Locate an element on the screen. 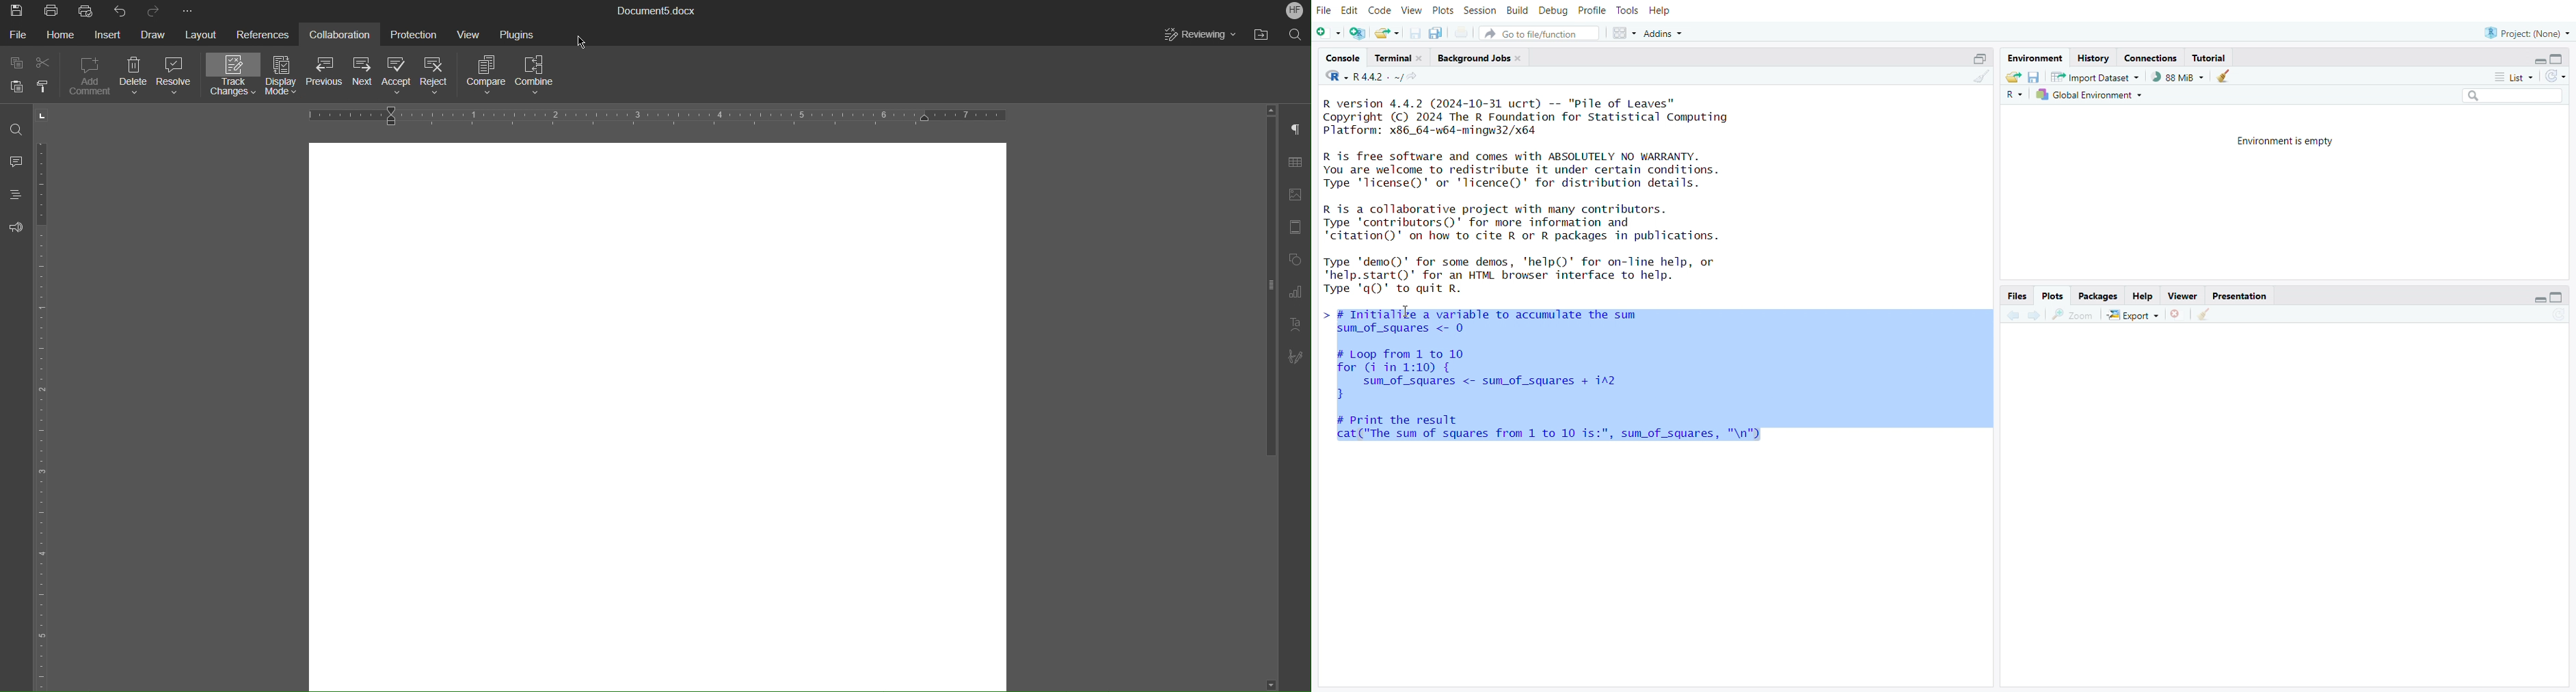  session is located at coordinates (1480, 9).